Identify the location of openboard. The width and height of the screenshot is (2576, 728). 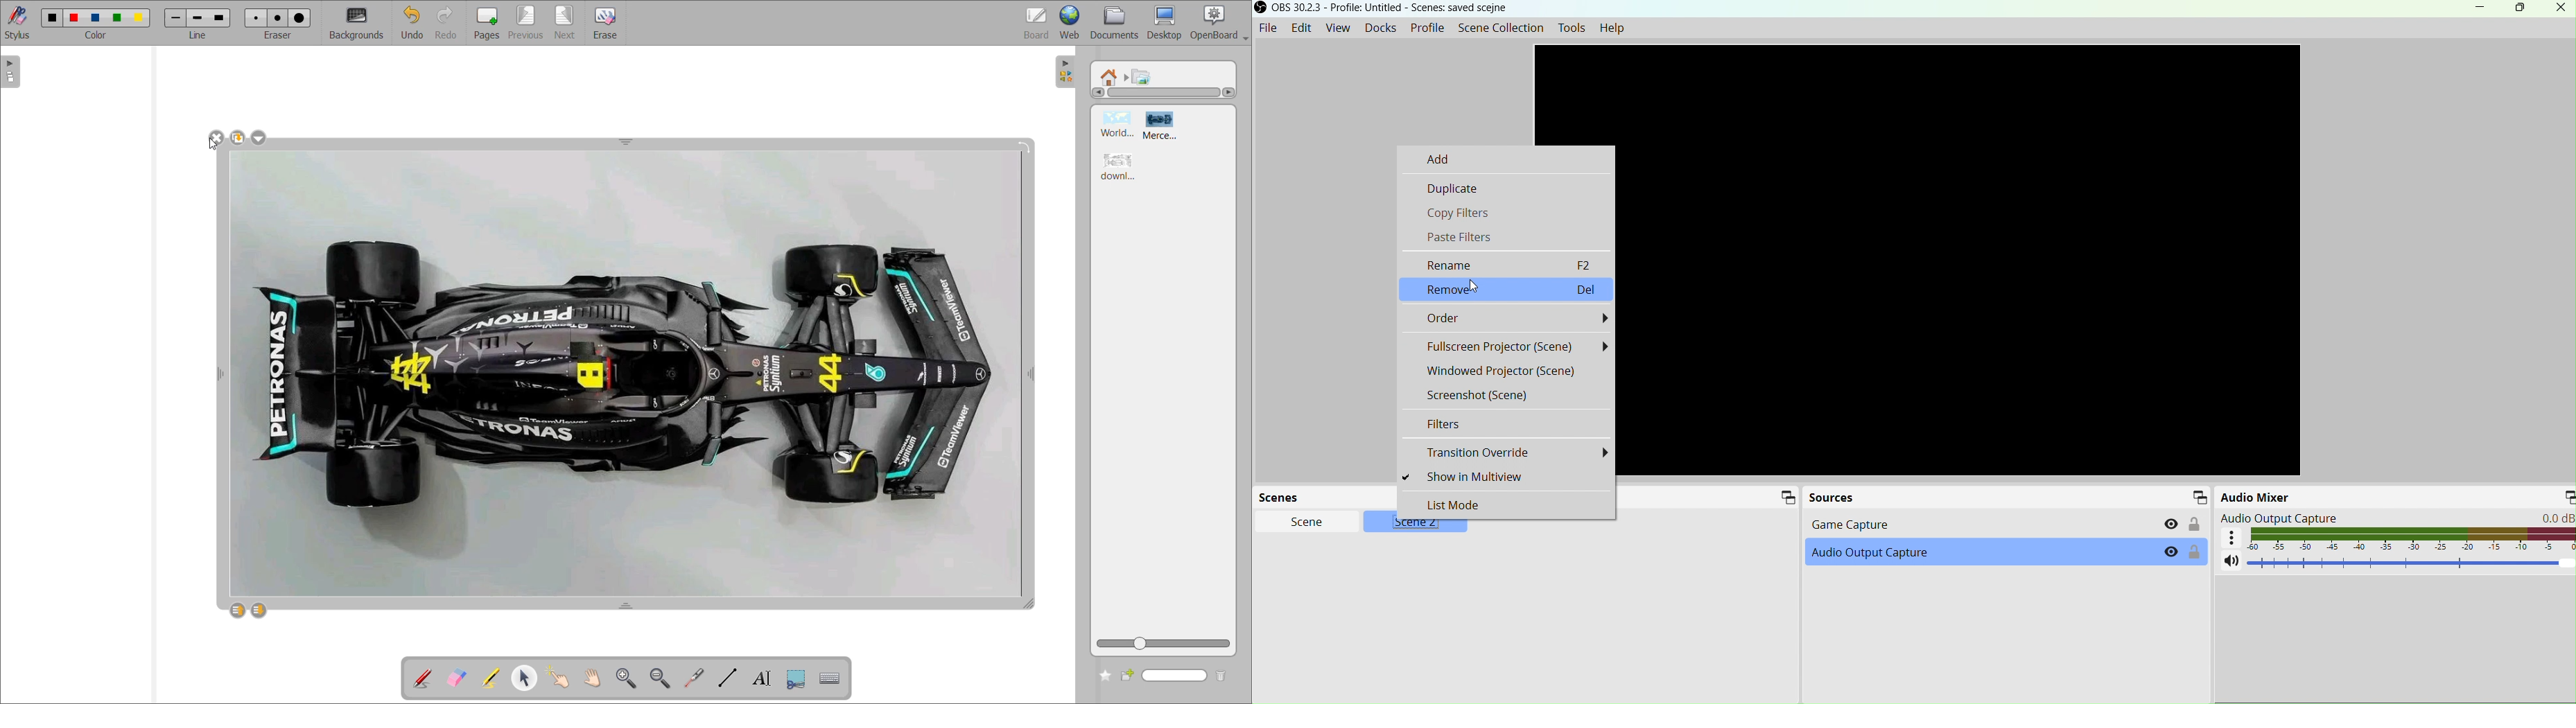
(1217, 23).